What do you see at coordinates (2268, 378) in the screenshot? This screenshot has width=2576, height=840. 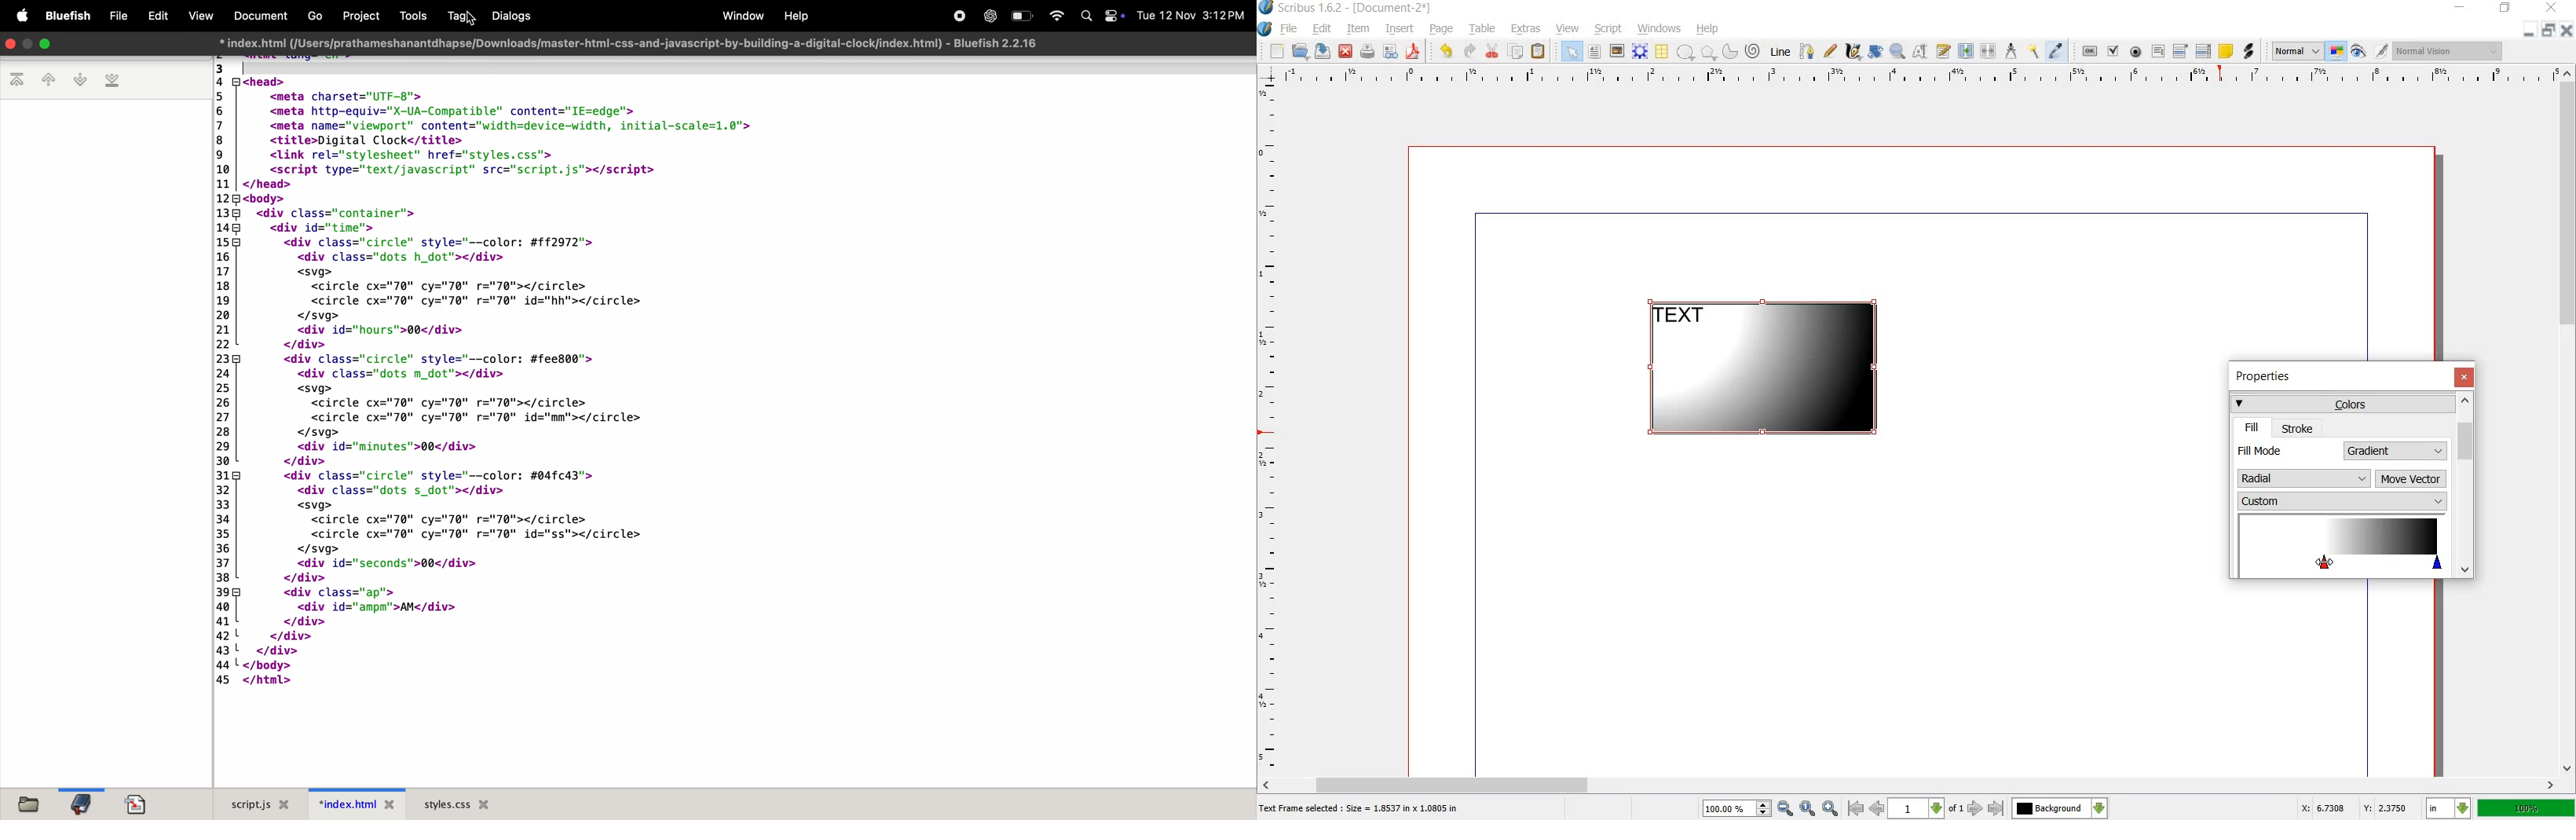 I see `properties` at bounding box center [2268, 378].